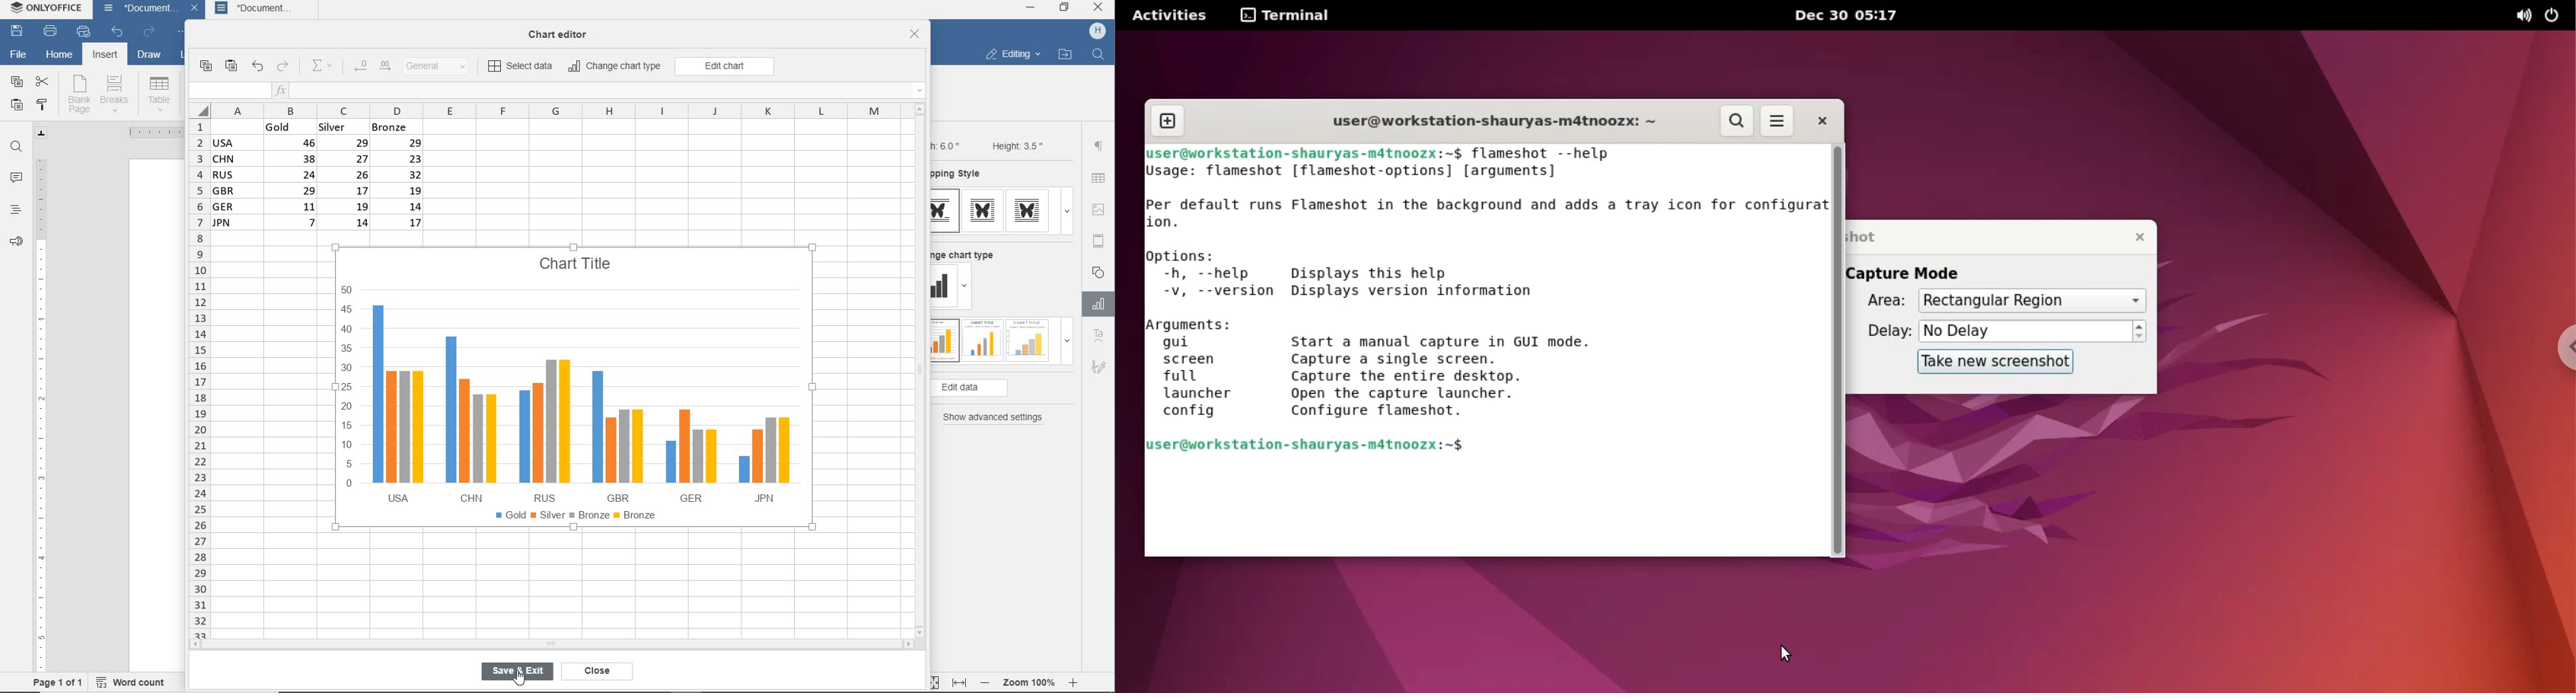 The width and height of the screenshot is (2576, 700). What do you see at coordinates (50, 32) in the screenshot?
I see `print` at bounding box center [50, 32].